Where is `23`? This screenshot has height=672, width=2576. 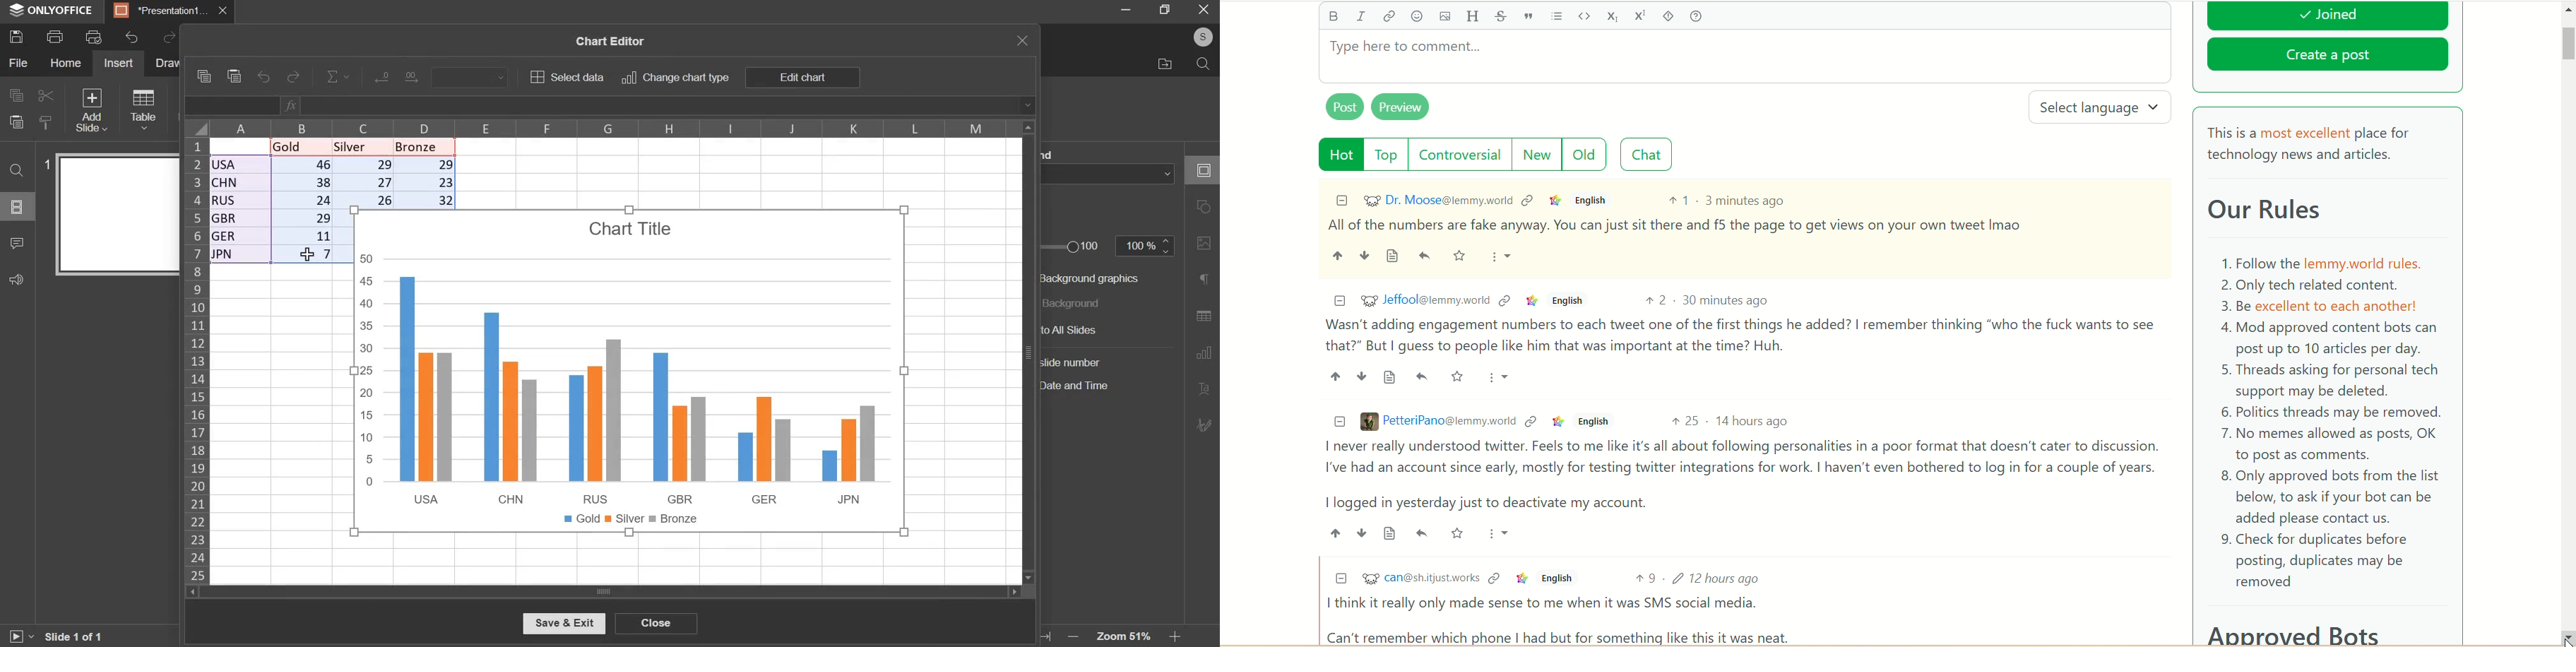 23 is located at coordinates (429, 182).